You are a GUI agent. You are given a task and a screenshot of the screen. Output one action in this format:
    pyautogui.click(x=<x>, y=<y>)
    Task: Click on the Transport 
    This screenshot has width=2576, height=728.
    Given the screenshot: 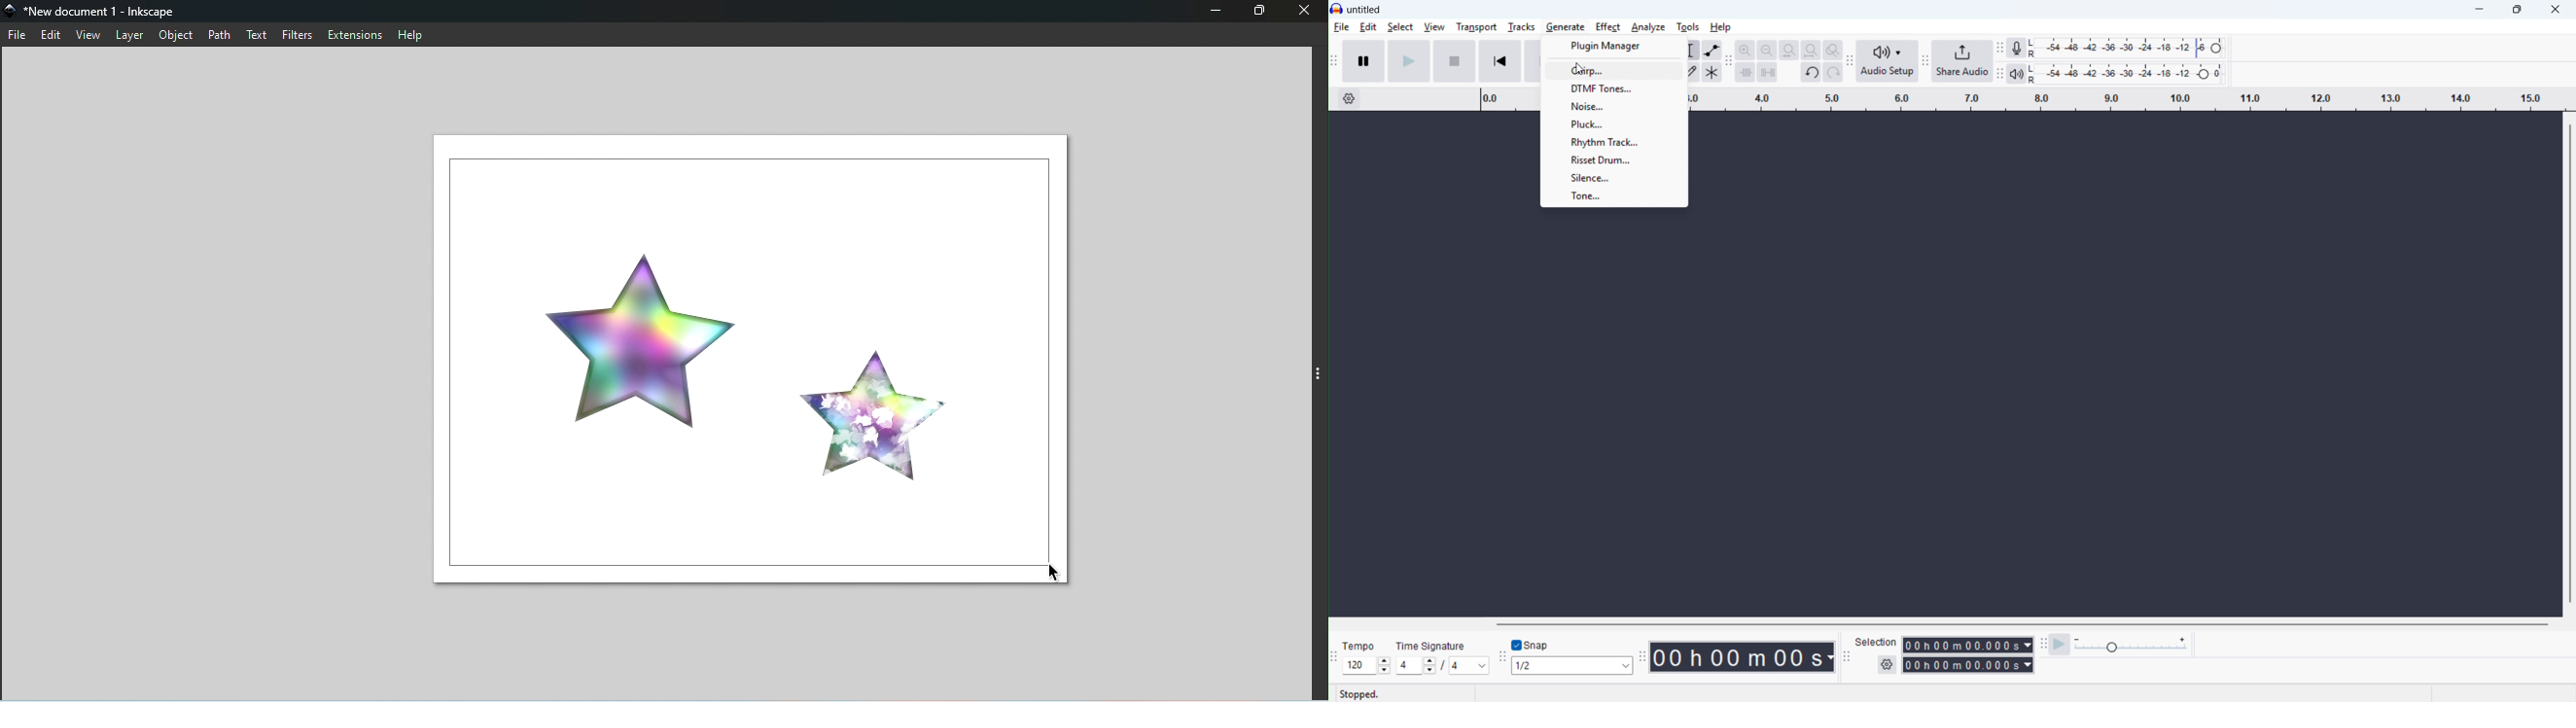 What is the action you would take?
    pyautogui.click(x=1475, y=27)
    